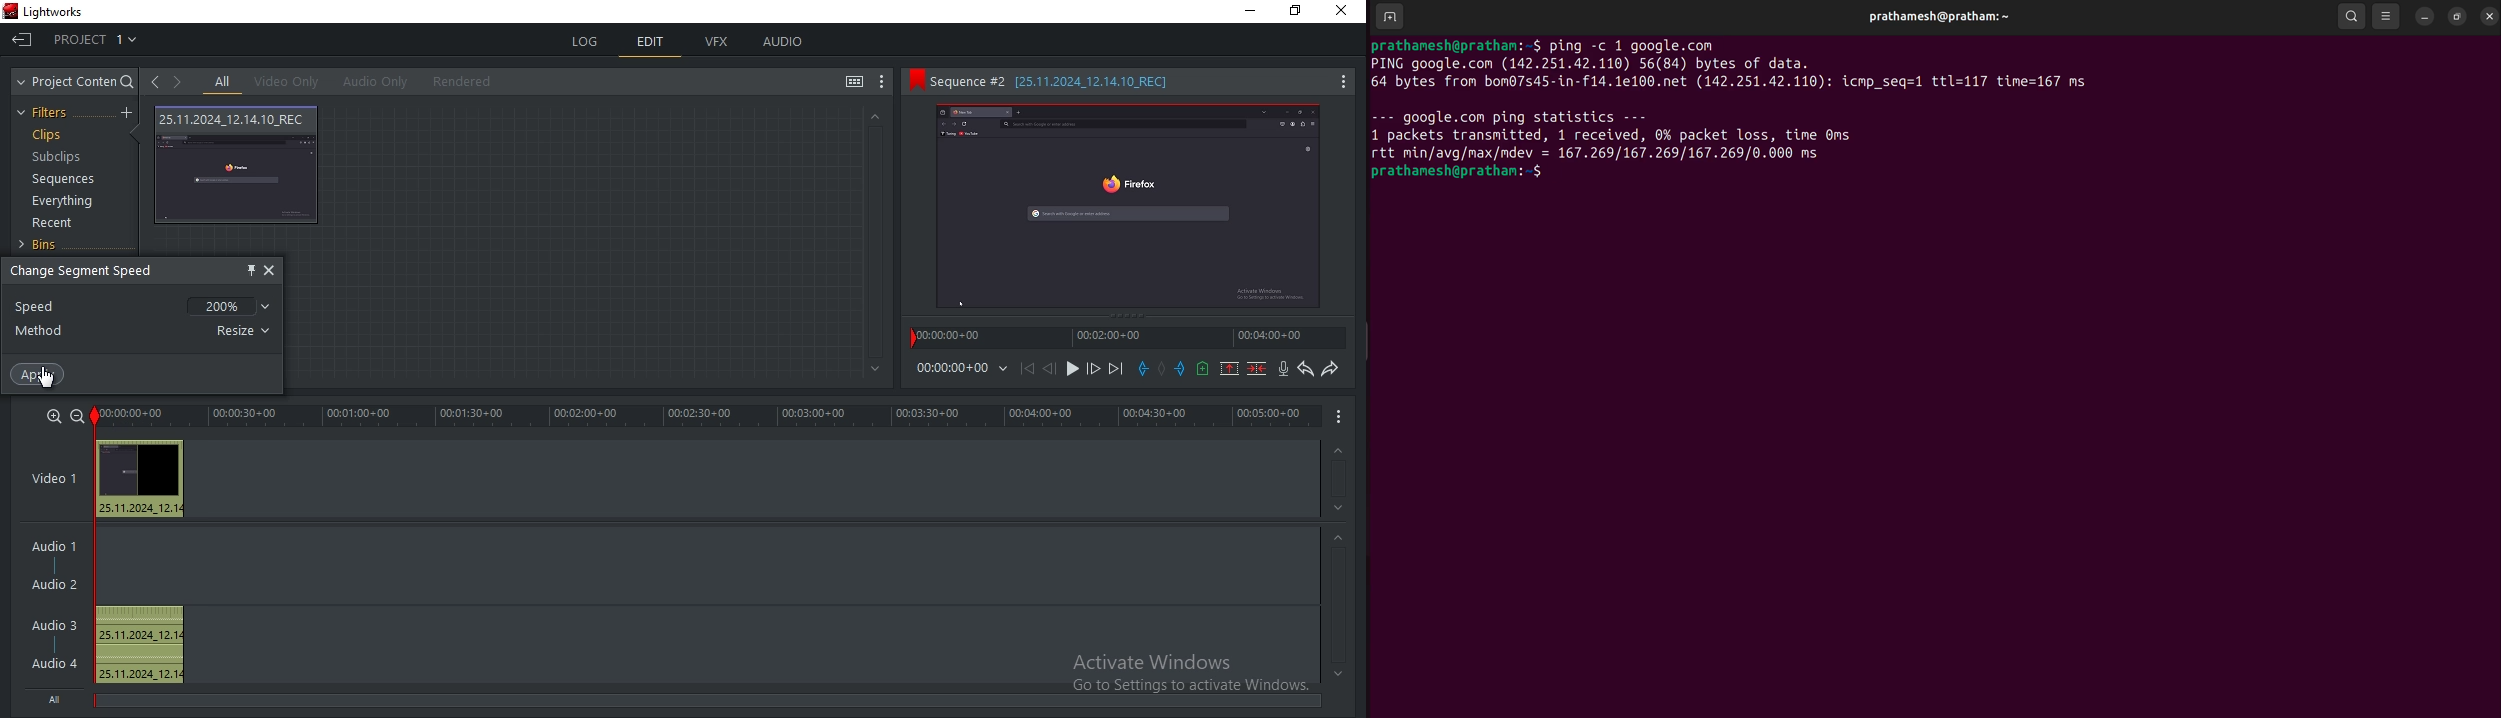 The height and width of the screenshot is (728, 2520). What do you see at coordinates (42, 331) in the screenshot?
I see `method` at bounding box center [42, 331].